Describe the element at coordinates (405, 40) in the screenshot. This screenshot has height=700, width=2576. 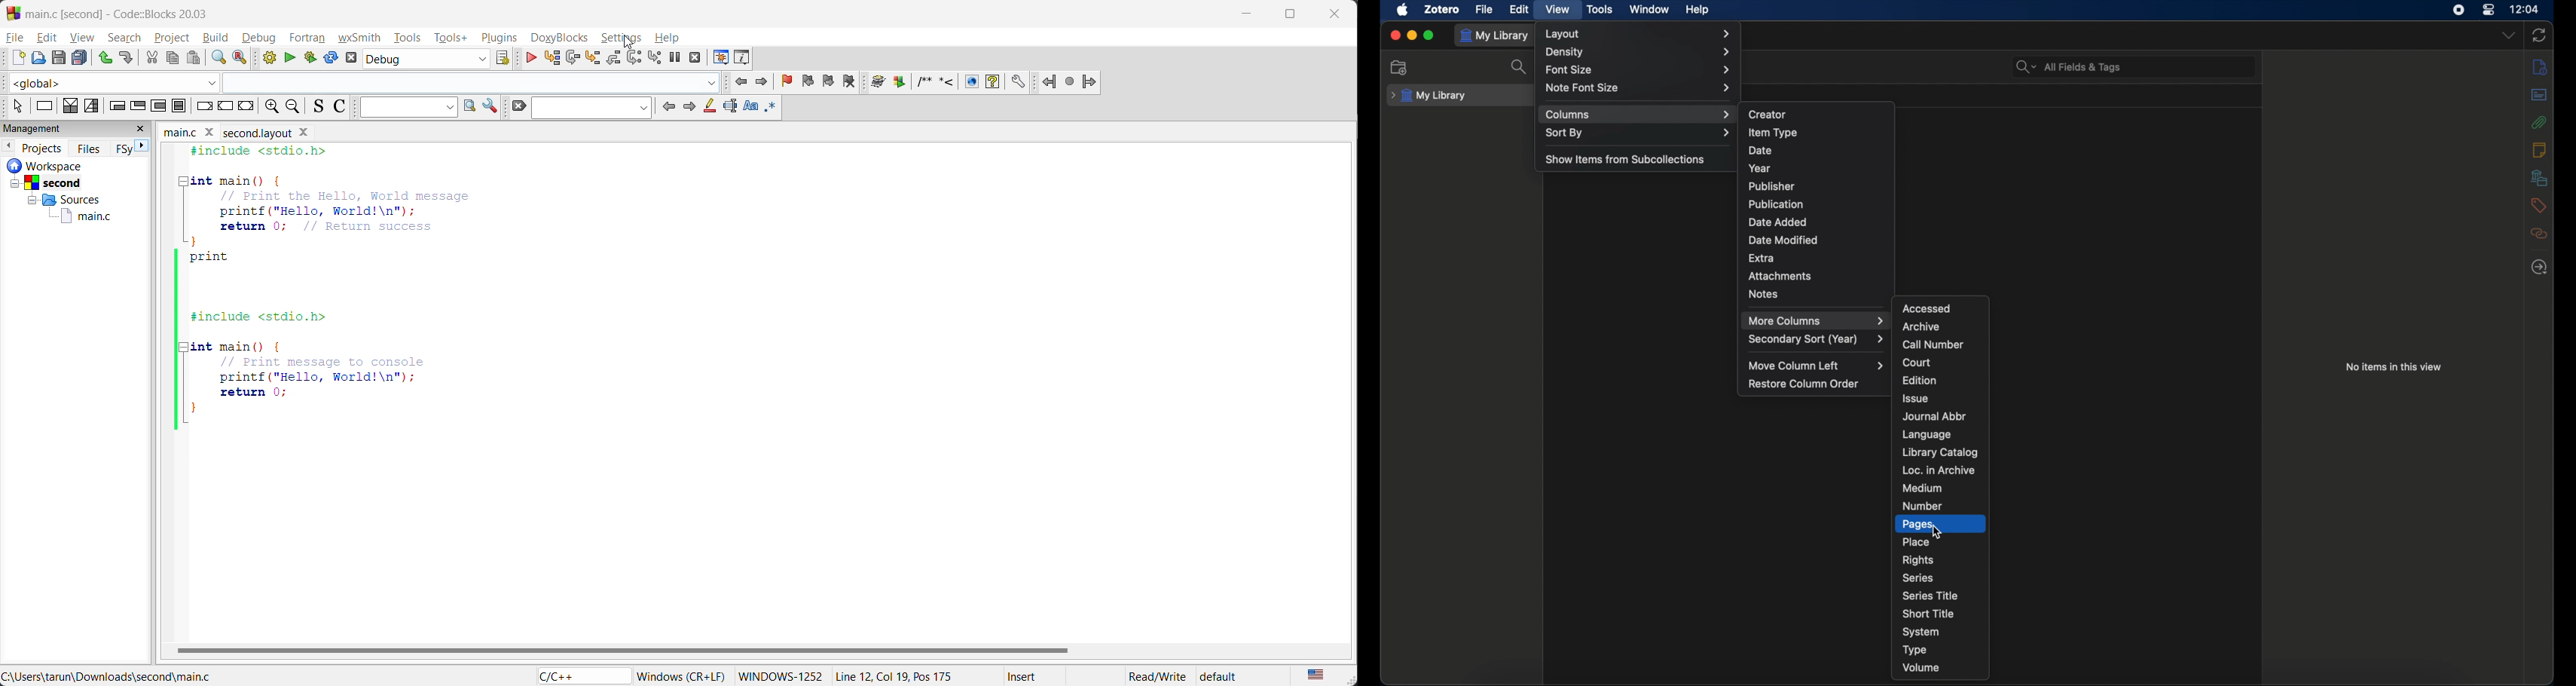
I see `tools` at that location.